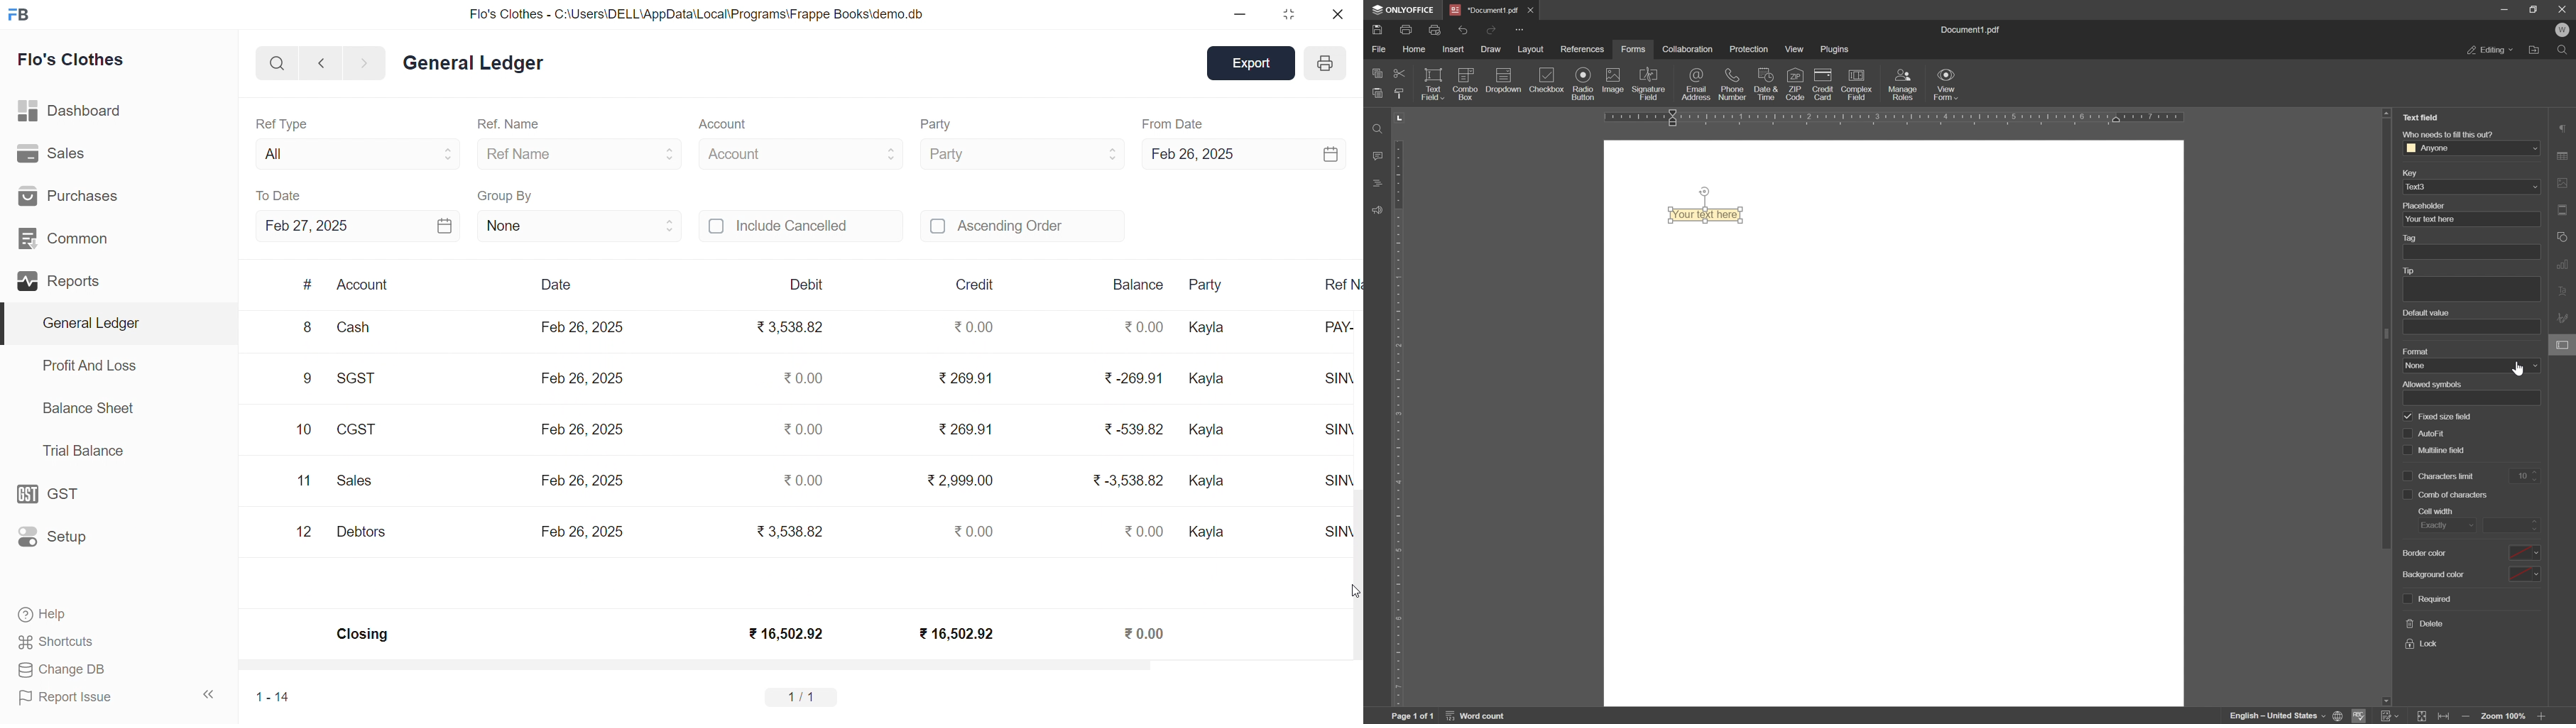 The width and height of the screenshot is (2576, 728). Describe the element at coordinates (2505, 10) in the screenshot. I see `minimize` at that location.